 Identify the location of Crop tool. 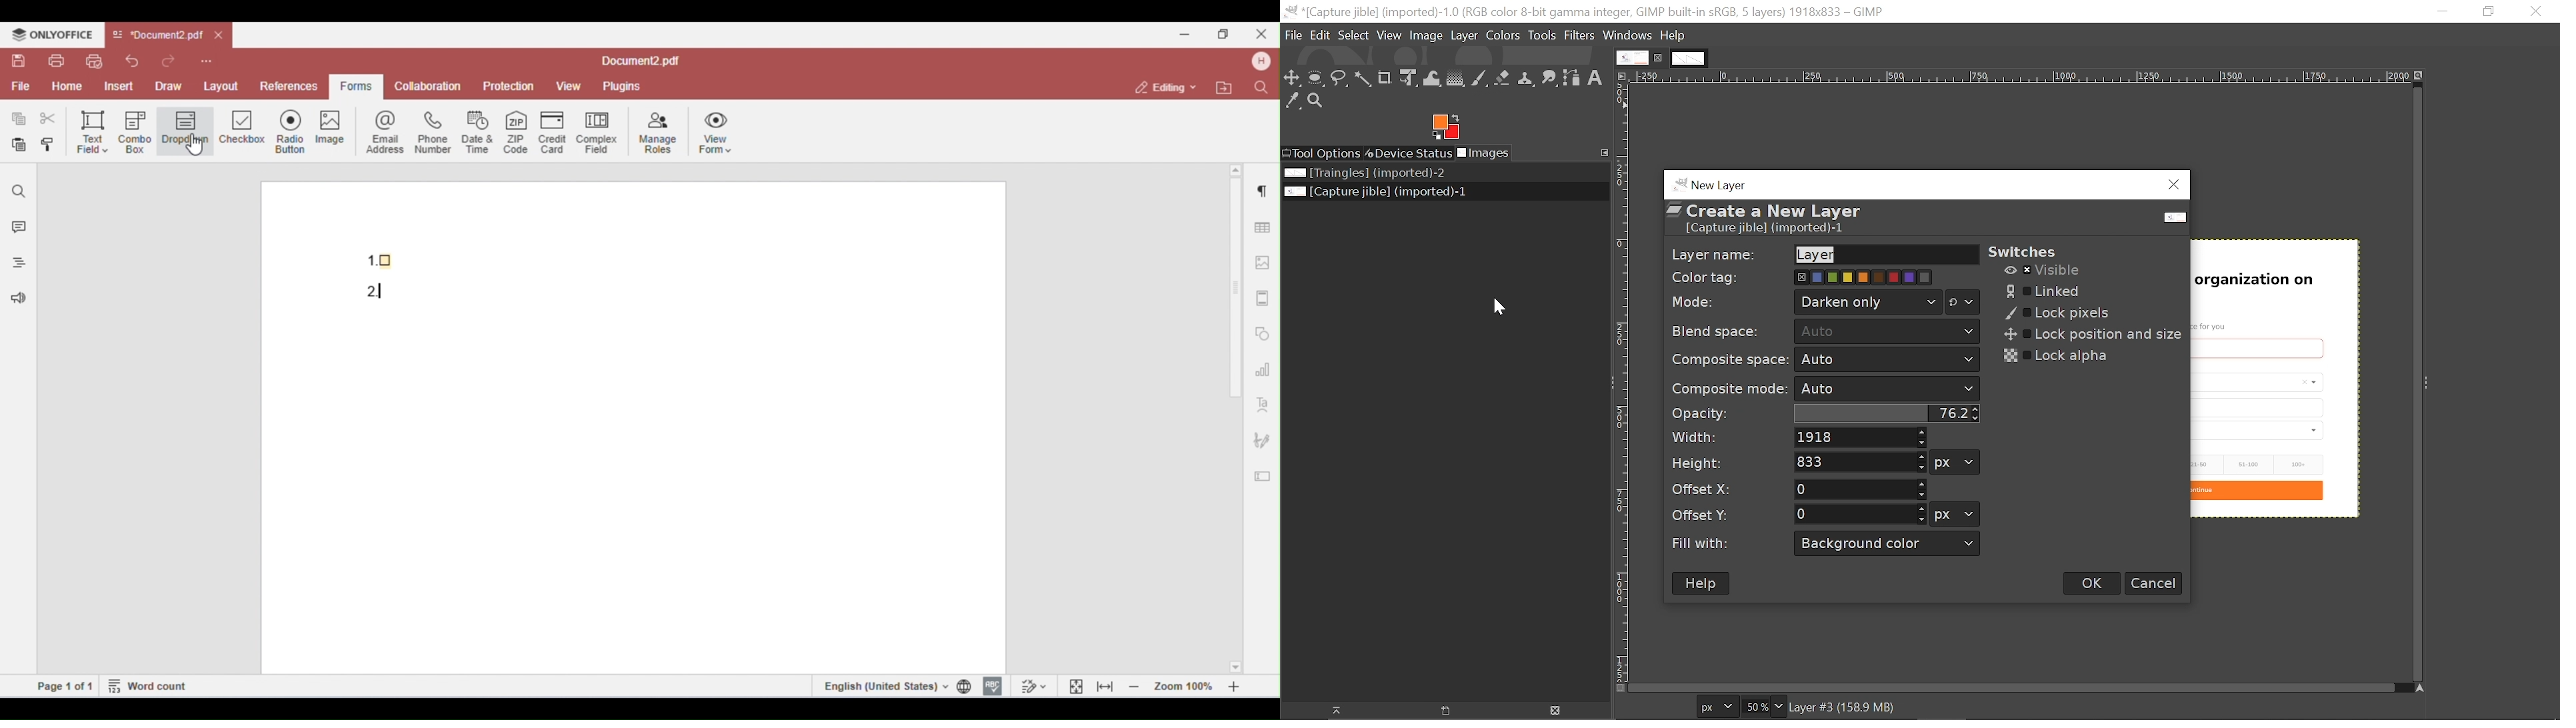
(1386, 78).